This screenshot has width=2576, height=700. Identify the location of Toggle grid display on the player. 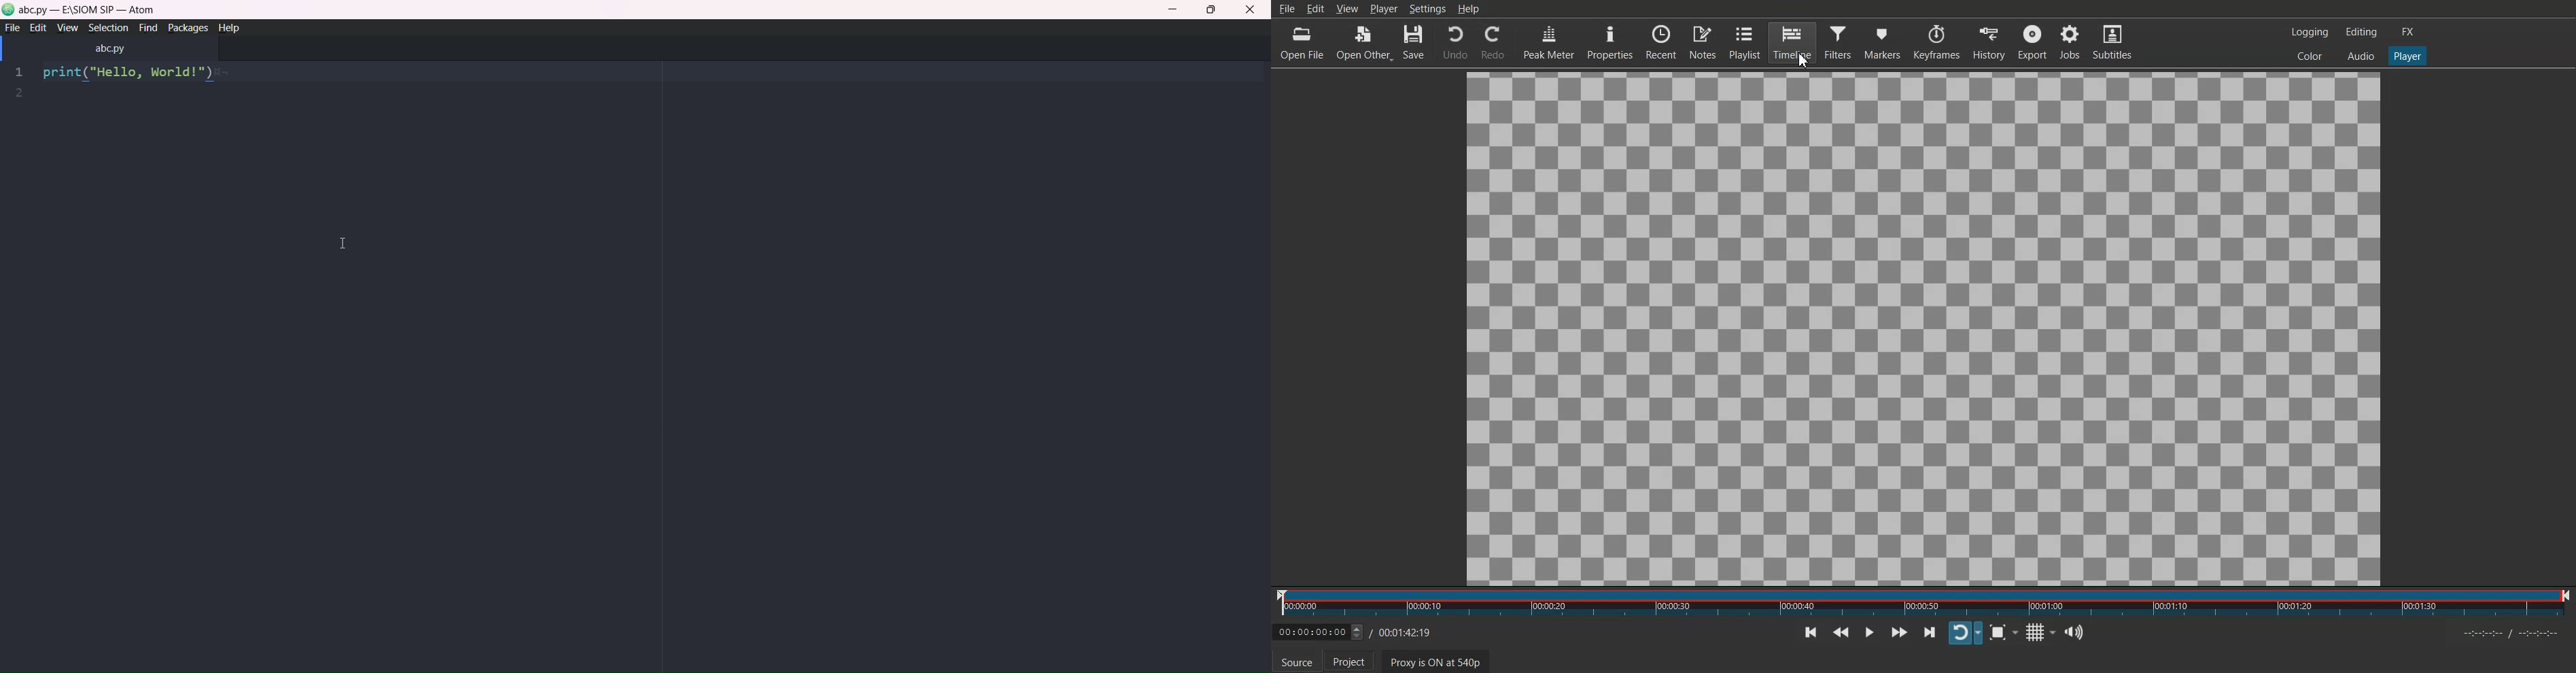
(2041, 632).